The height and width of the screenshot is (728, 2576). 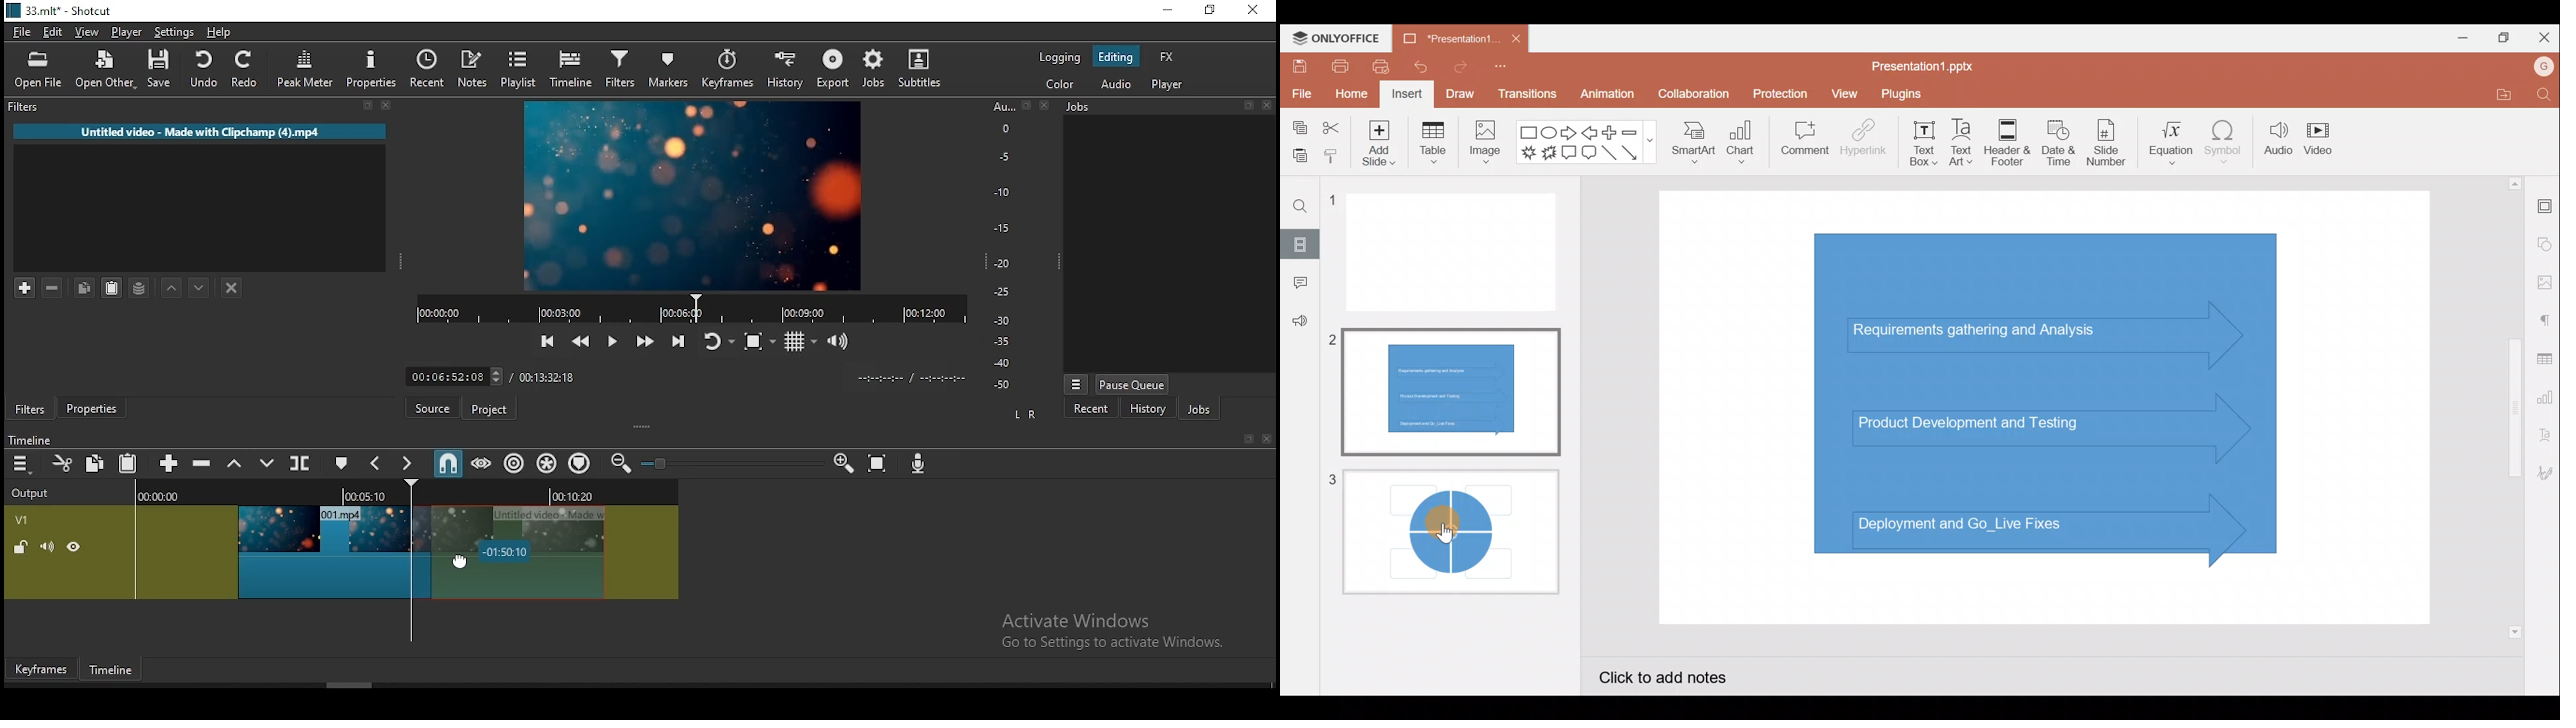 What do you see at coordinates (735, 466) in the screenshot?
I see `zoom in or zoom out slider` at bounding box center [735, 466].